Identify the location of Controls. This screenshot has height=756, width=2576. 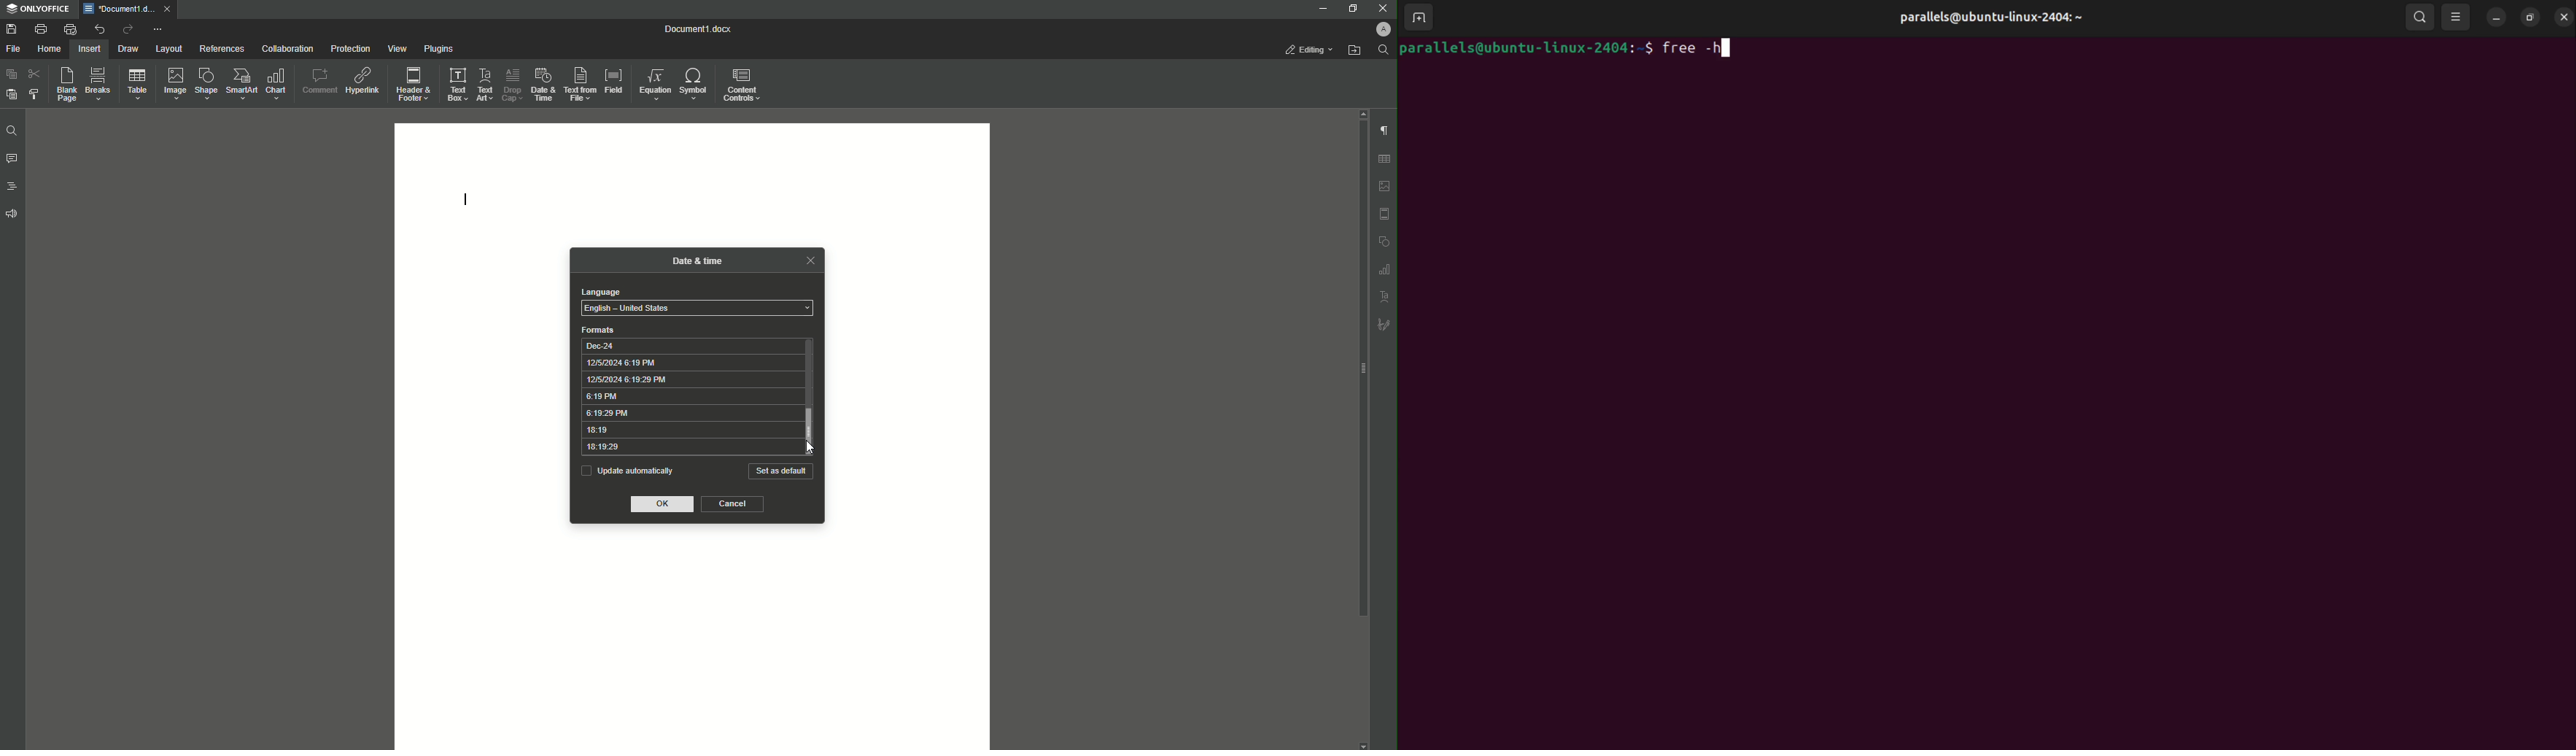
(745, 84).